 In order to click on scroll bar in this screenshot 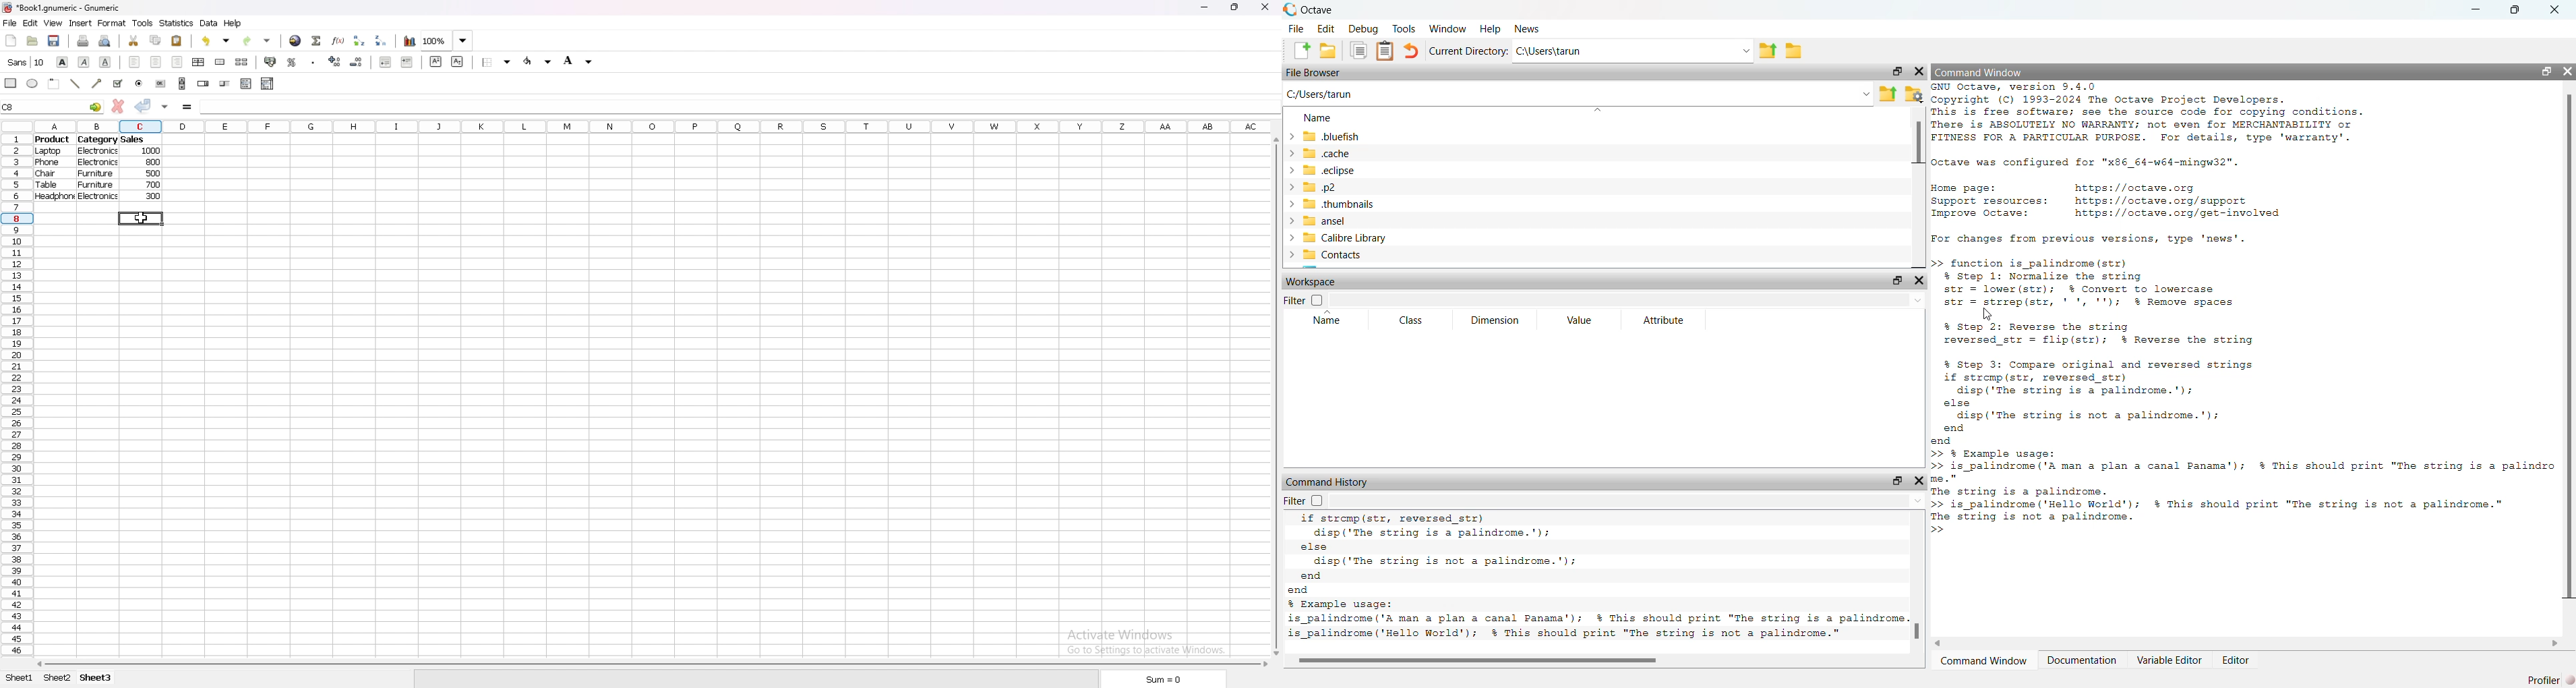, I will do `click(182, 83)`.